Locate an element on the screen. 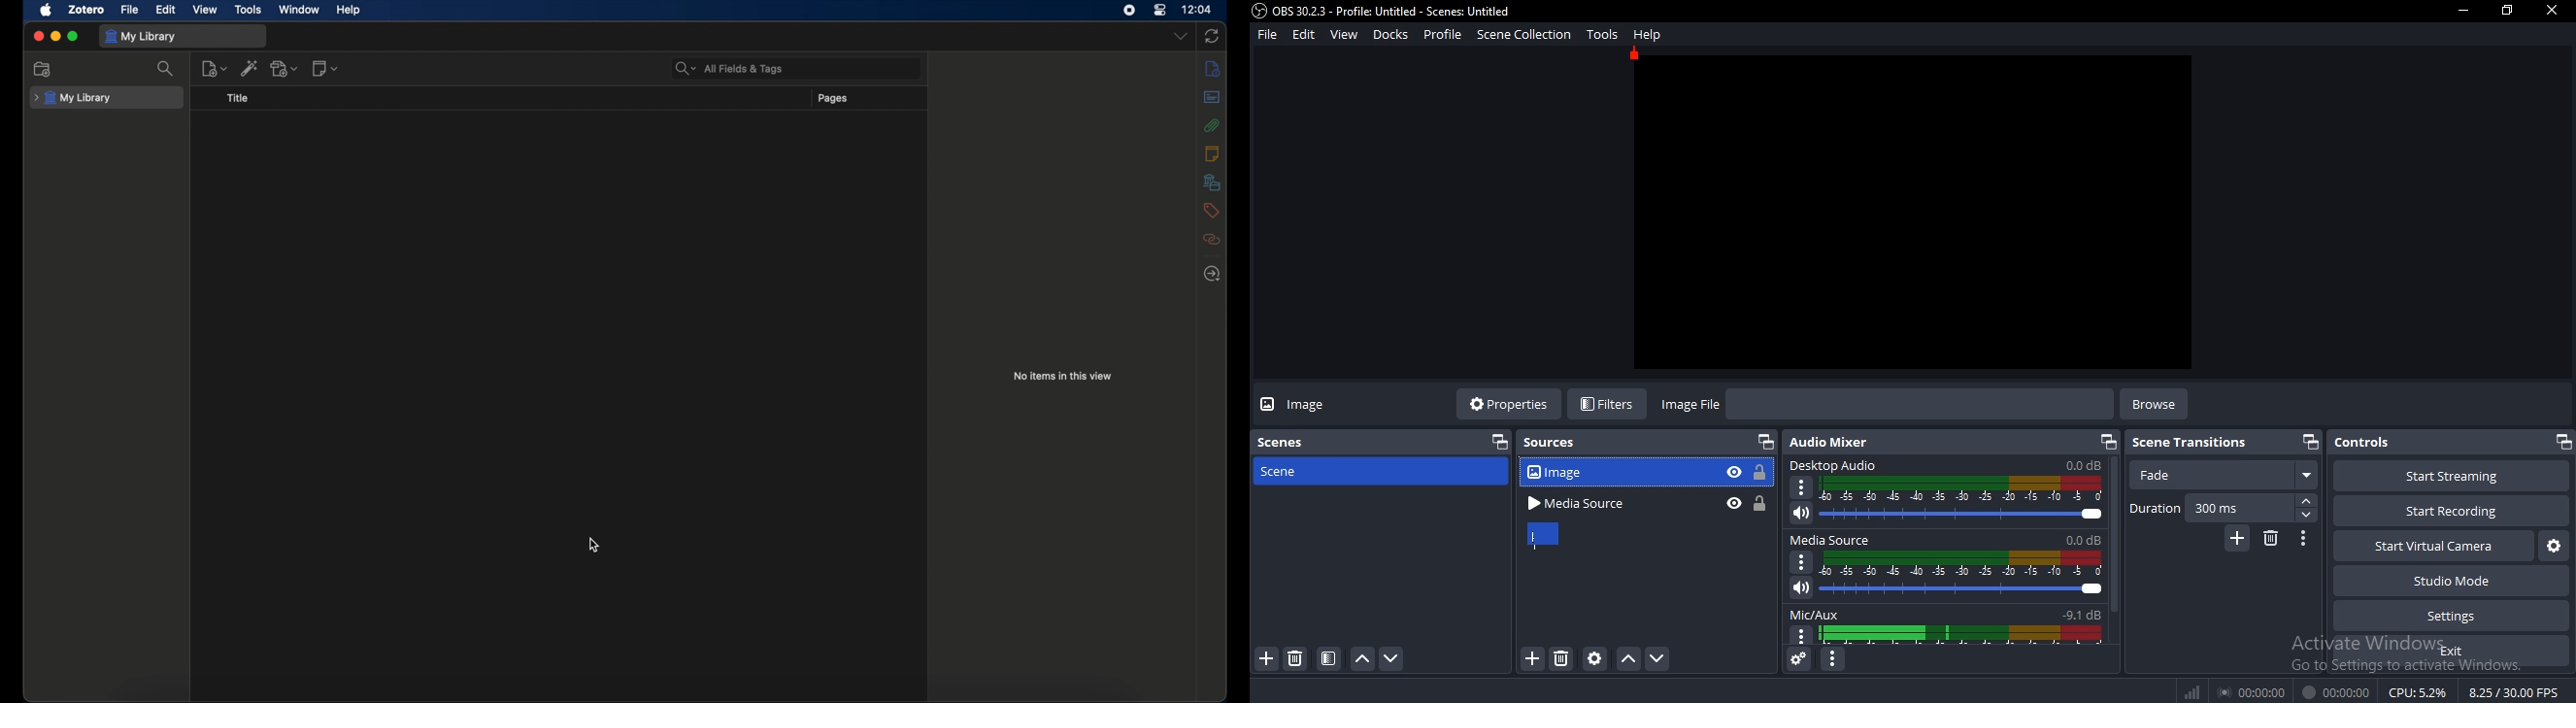  add source is located at coordinates (1533, 657).